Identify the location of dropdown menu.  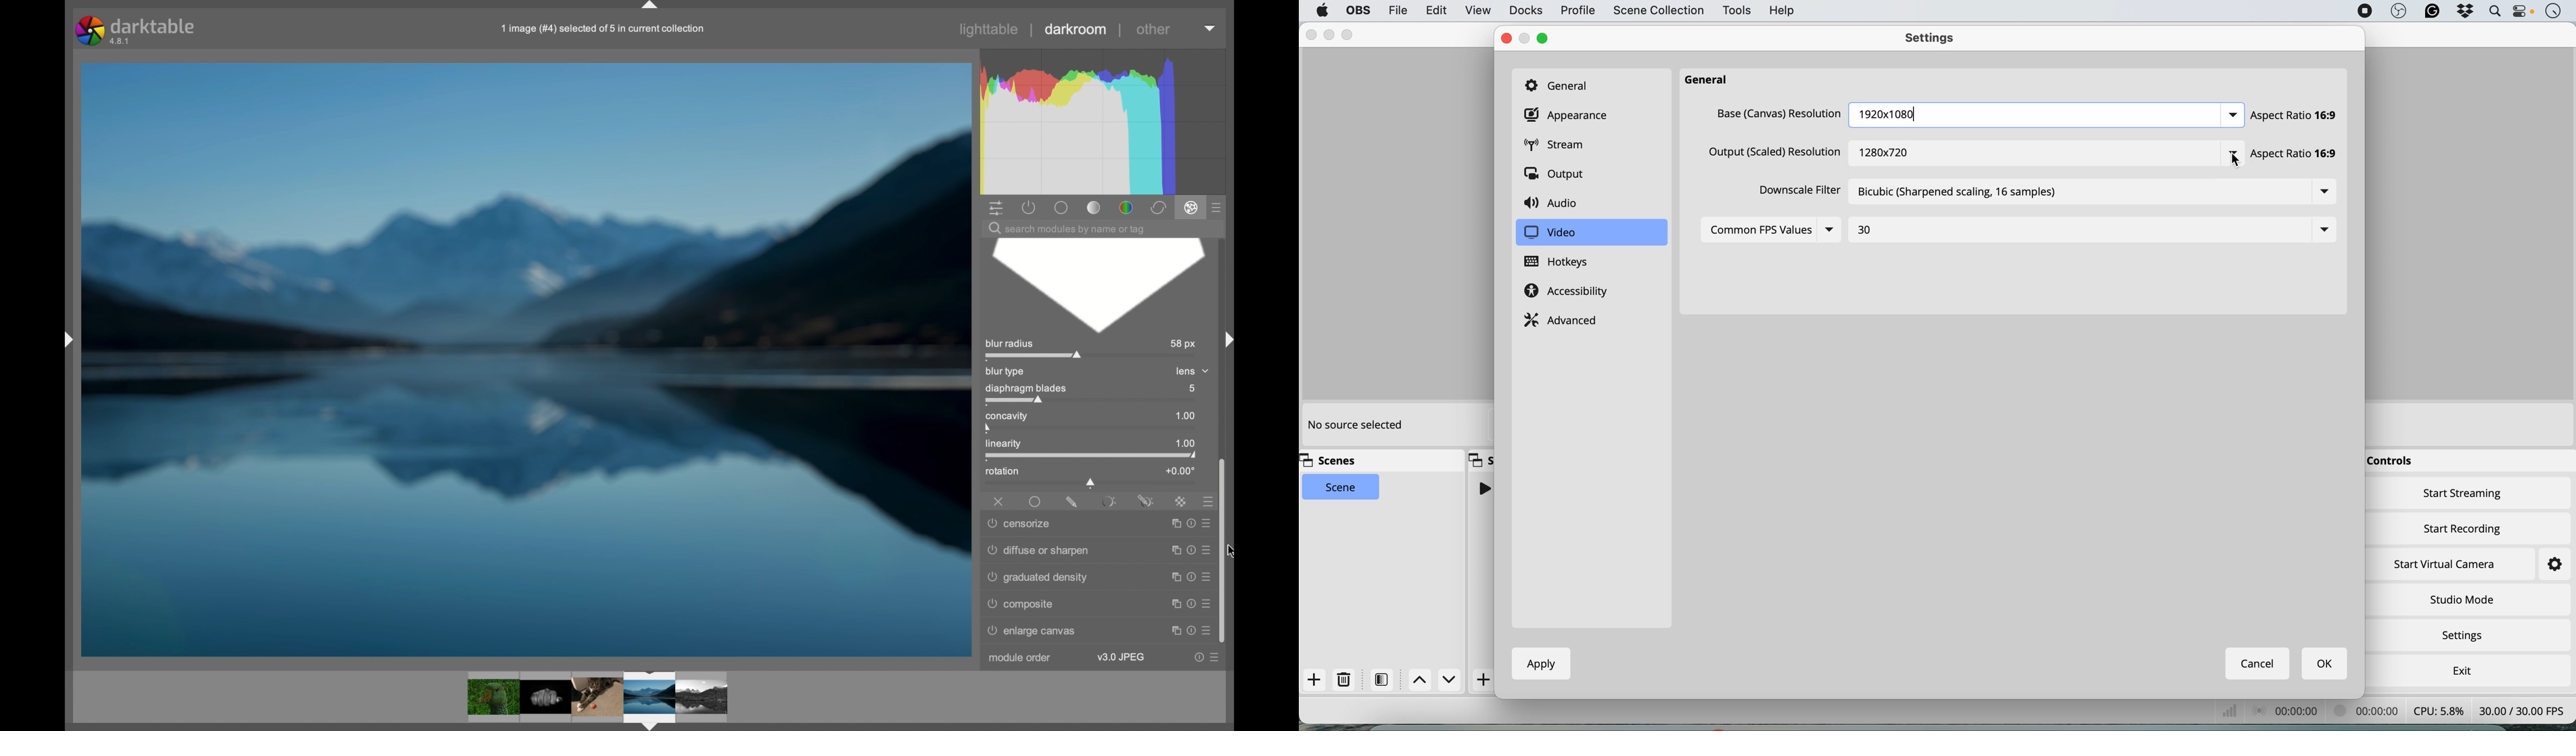
(1211, 29).